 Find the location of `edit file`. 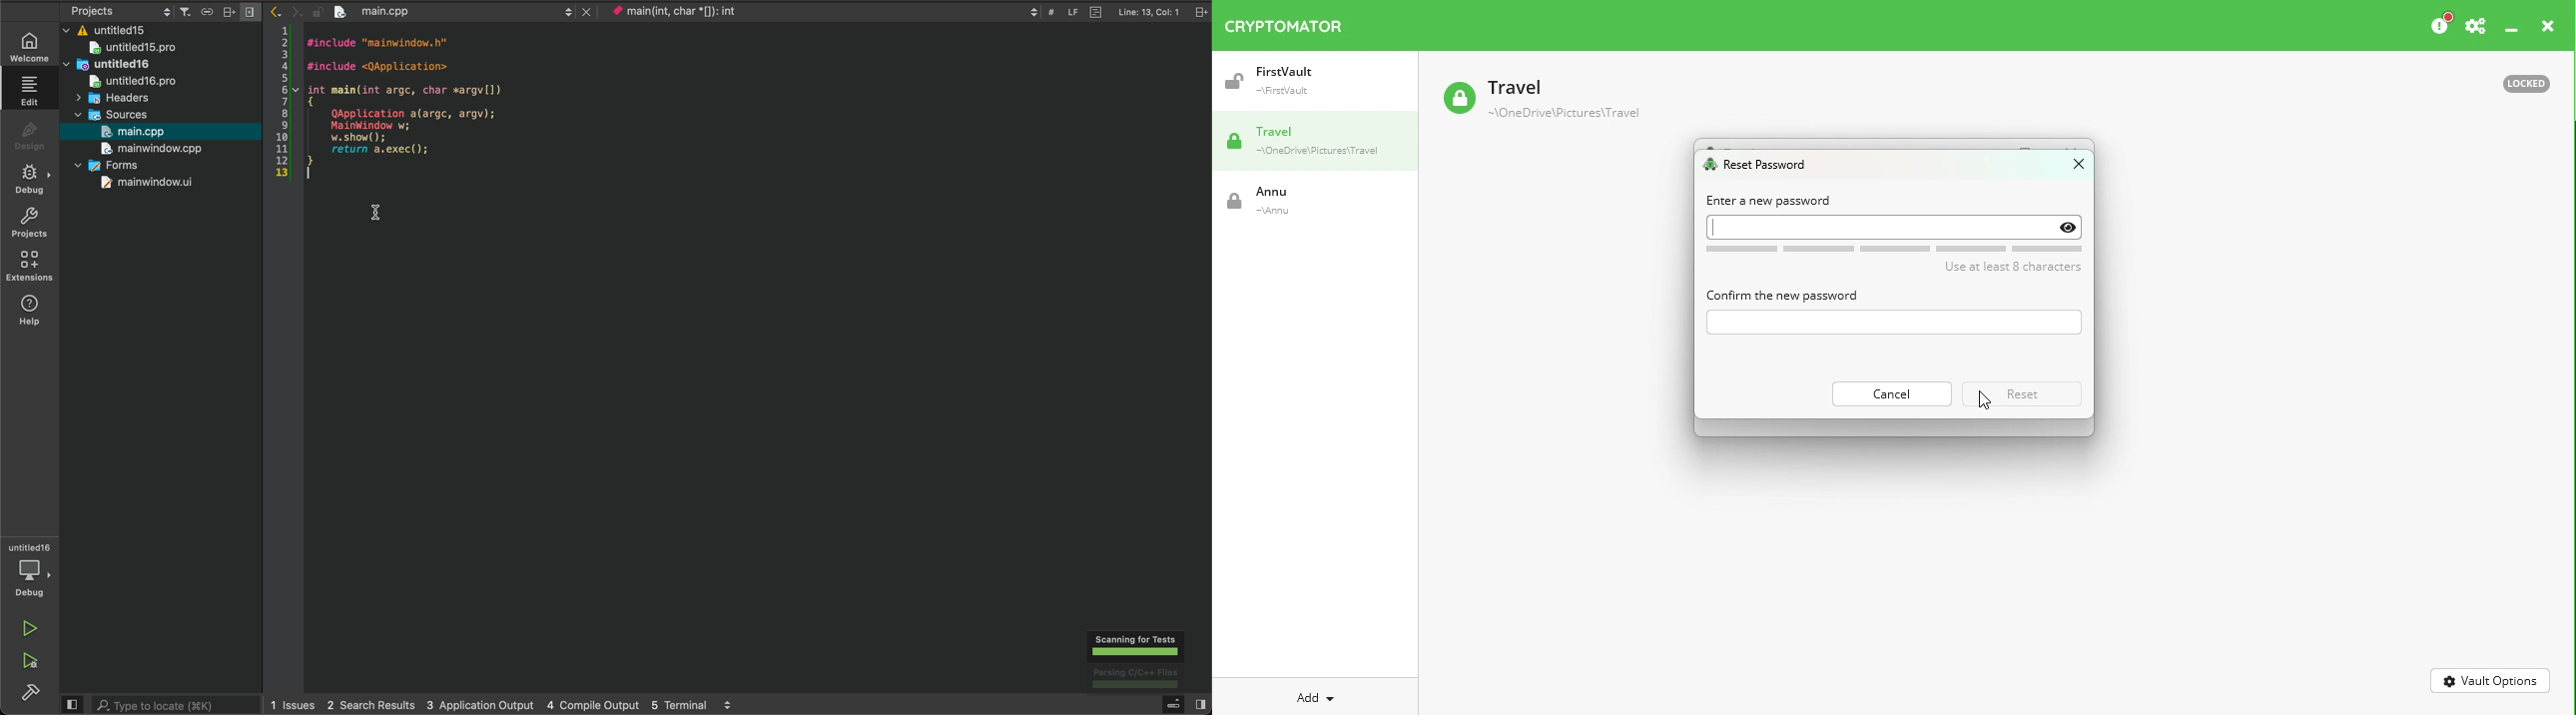

edit file is located at coordinates (31, 91).